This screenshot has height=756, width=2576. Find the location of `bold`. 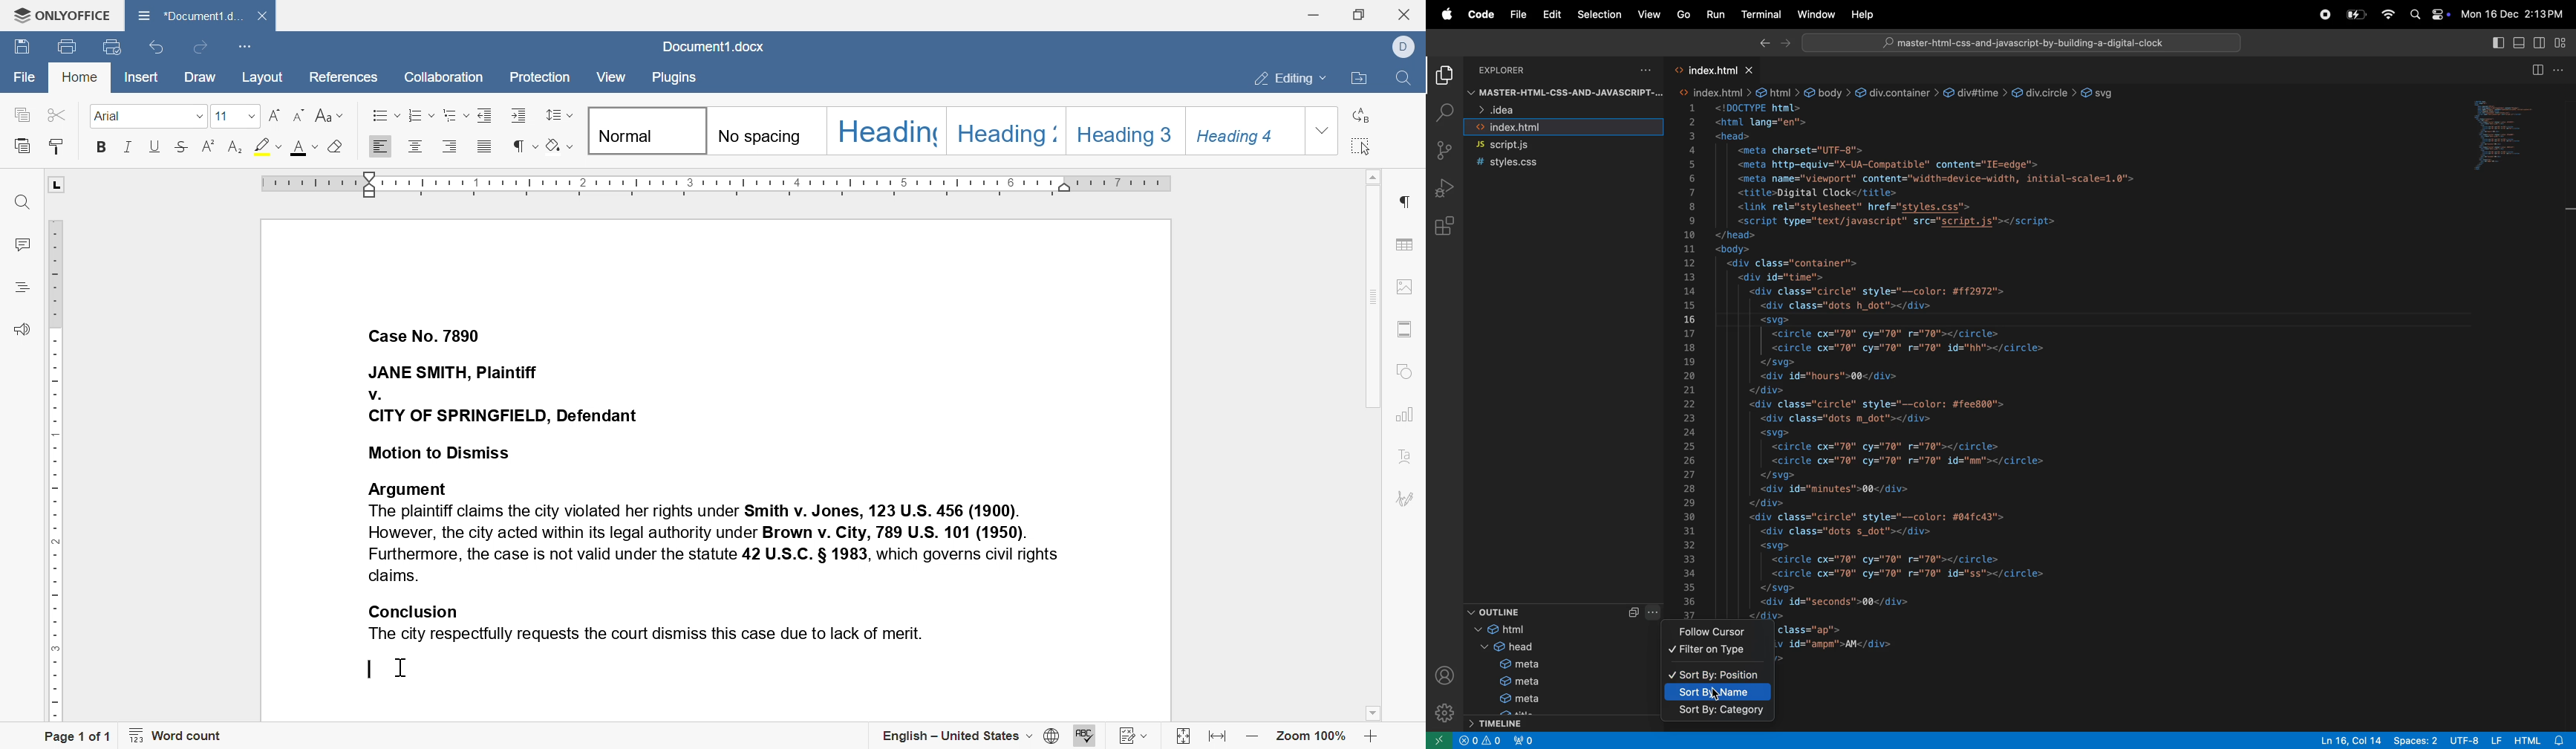

bold is located at coordinates (103, 147).